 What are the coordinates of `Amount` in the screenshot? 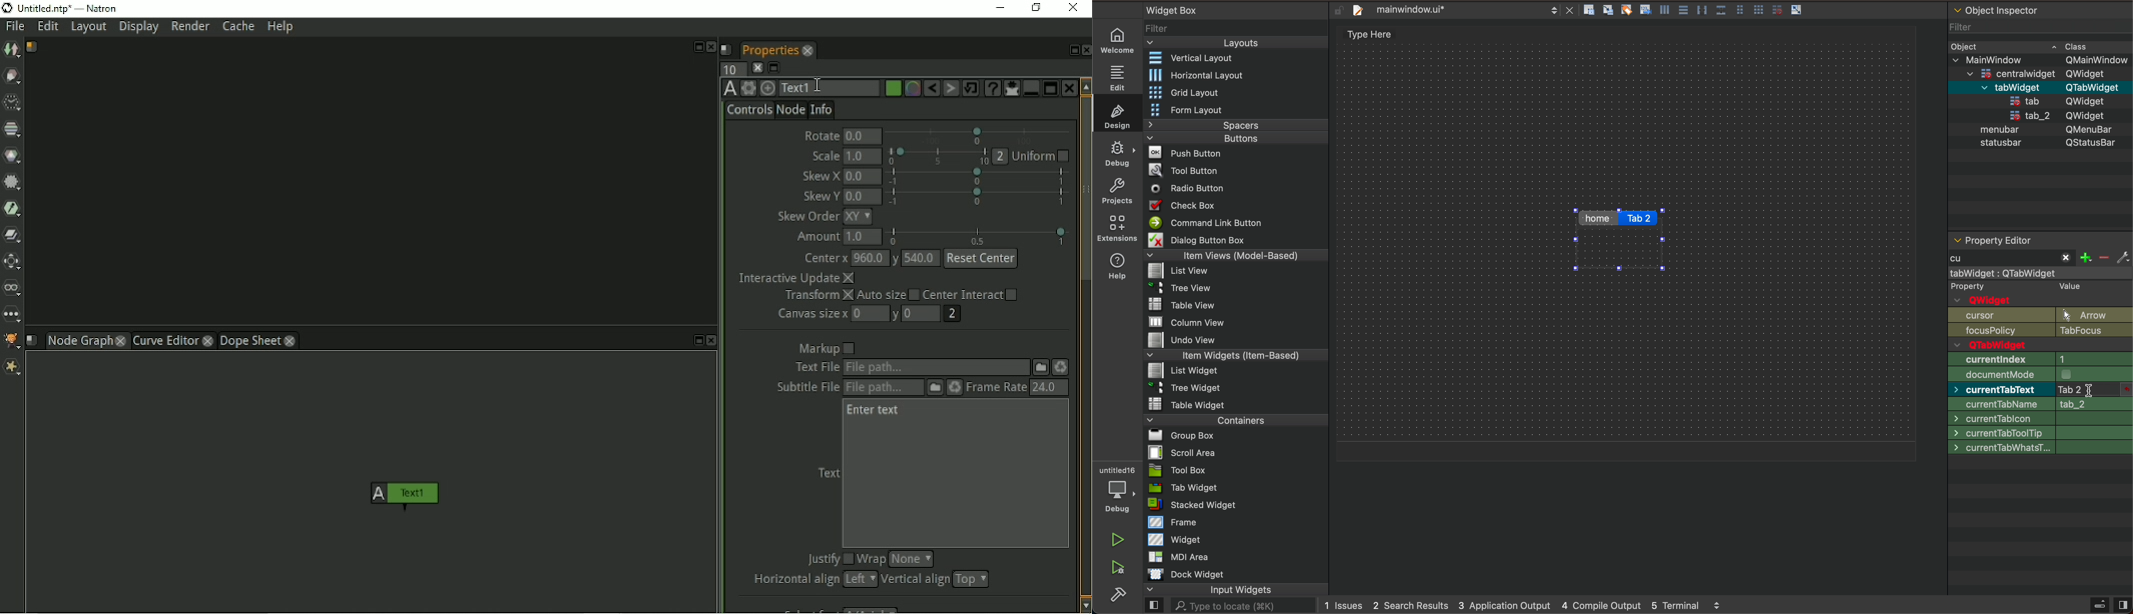 It's located at (814, 237).